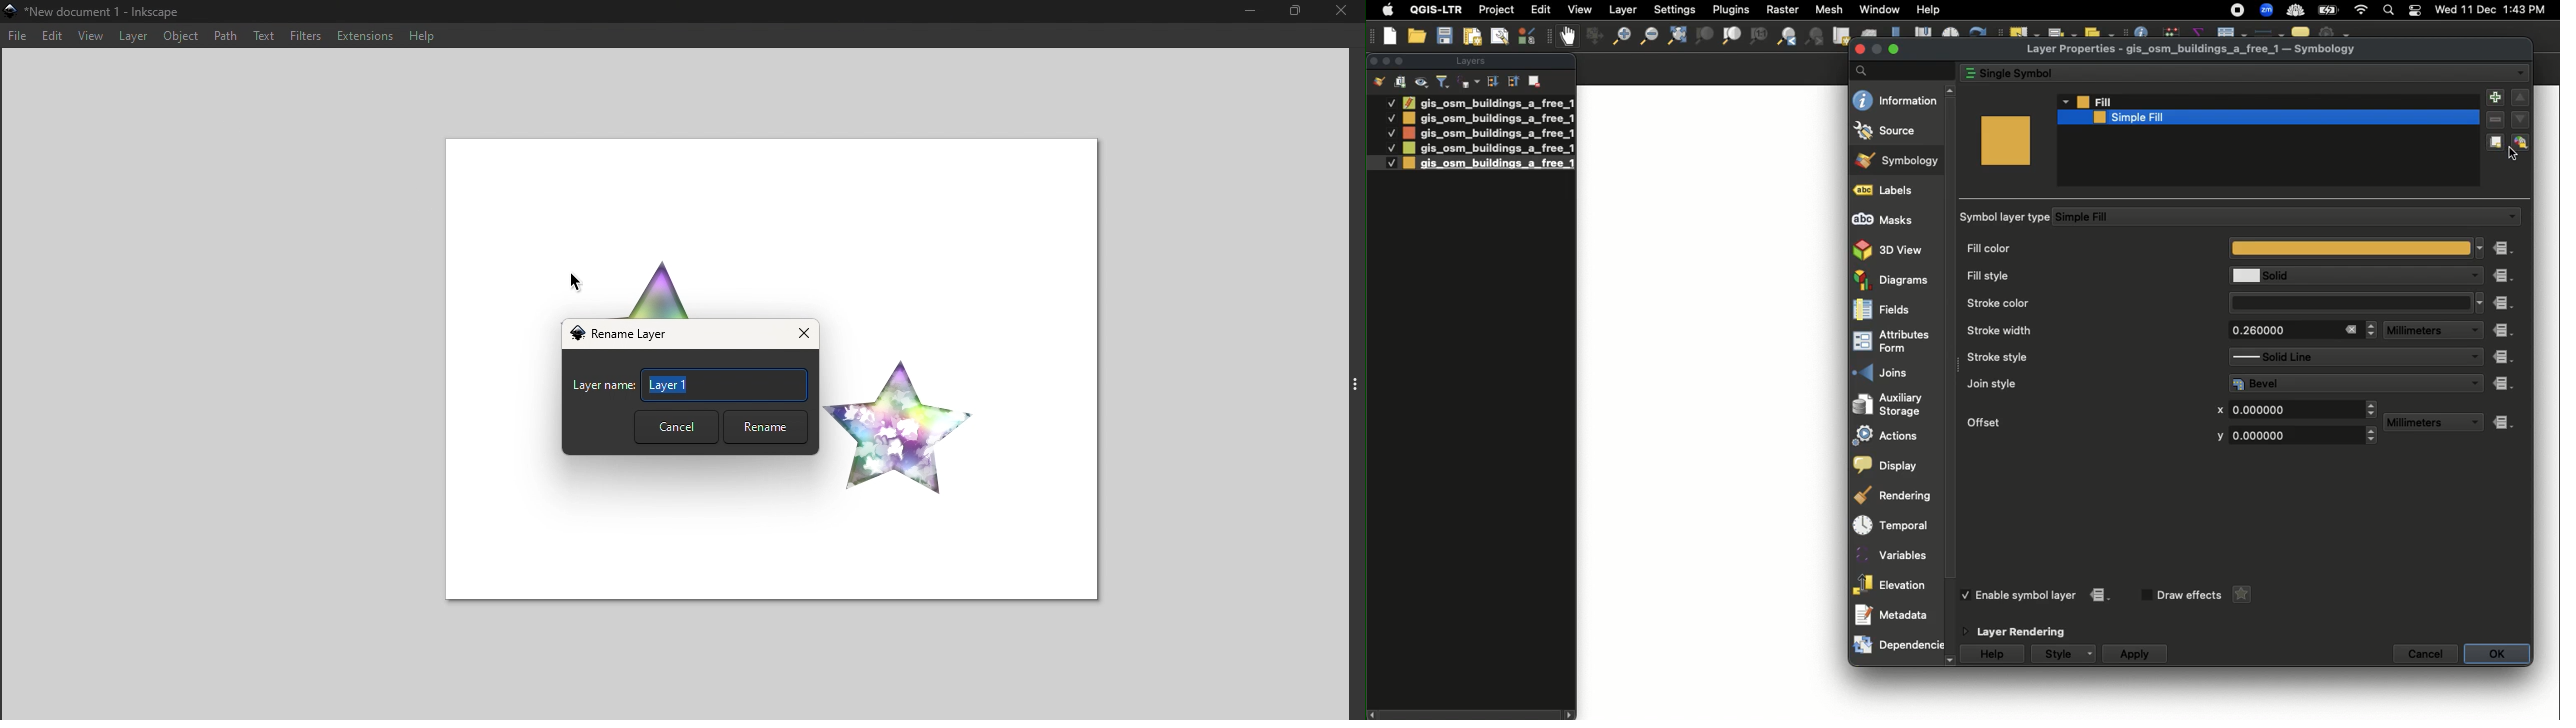 The width and height of the screenshot is (2576, 728). Describe the element at coordinates (1499, 36) in the screenshot. I see `Show layout manager` at that location.